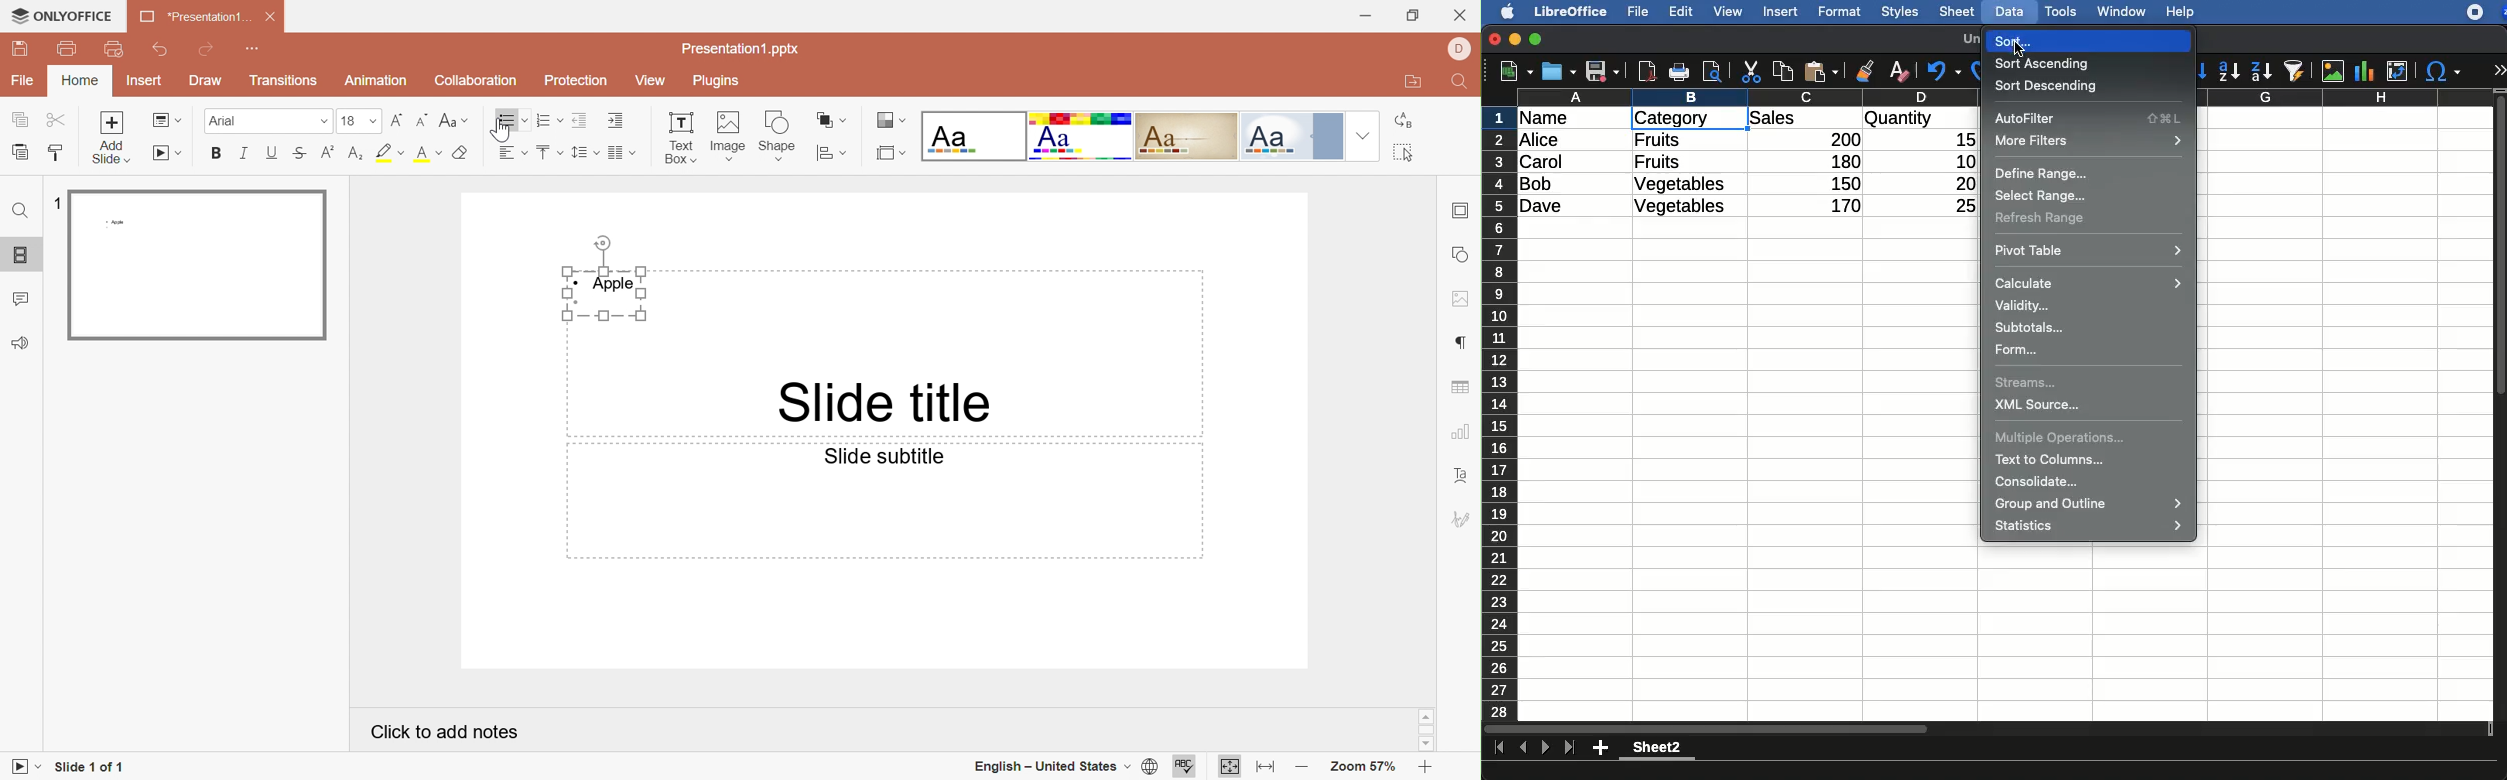 The image size is (2520, 784). I want to click on Insert, so click(145, 82).